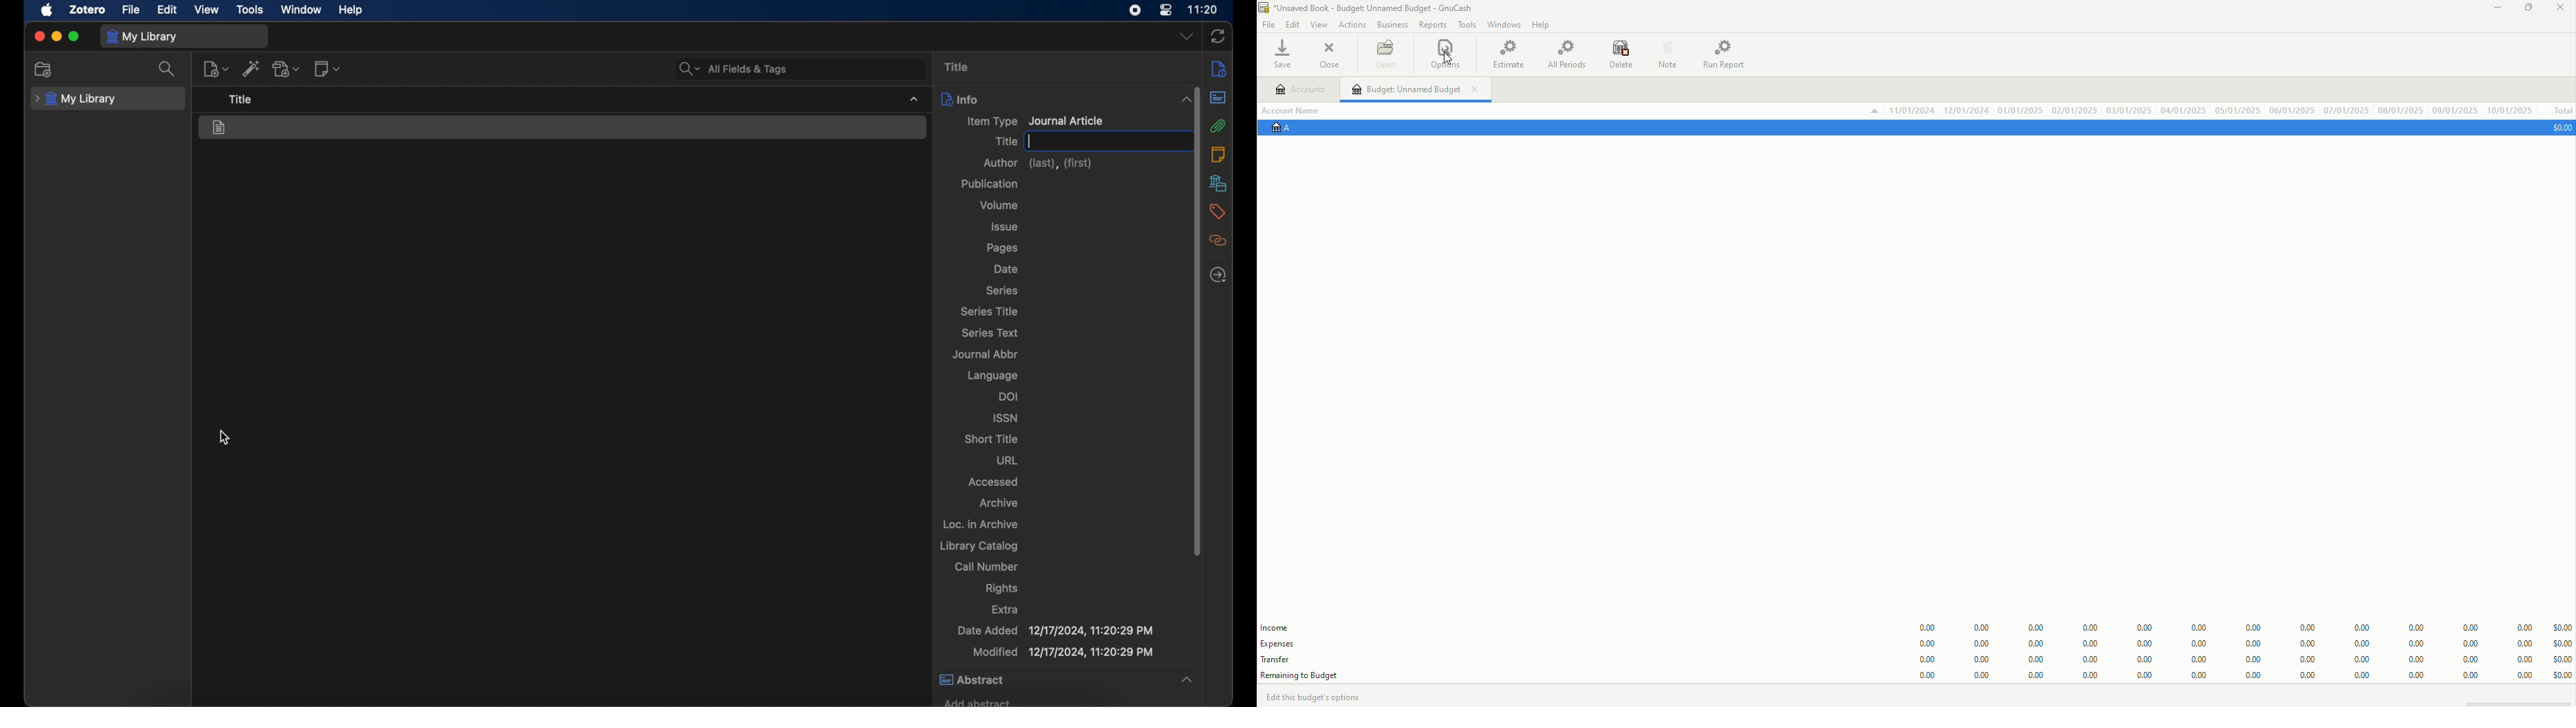 The image size is (2576, 728). What do you see at coordinates (130, 10) in the screenshot?
I see `file` at bounding box center [130, 10].